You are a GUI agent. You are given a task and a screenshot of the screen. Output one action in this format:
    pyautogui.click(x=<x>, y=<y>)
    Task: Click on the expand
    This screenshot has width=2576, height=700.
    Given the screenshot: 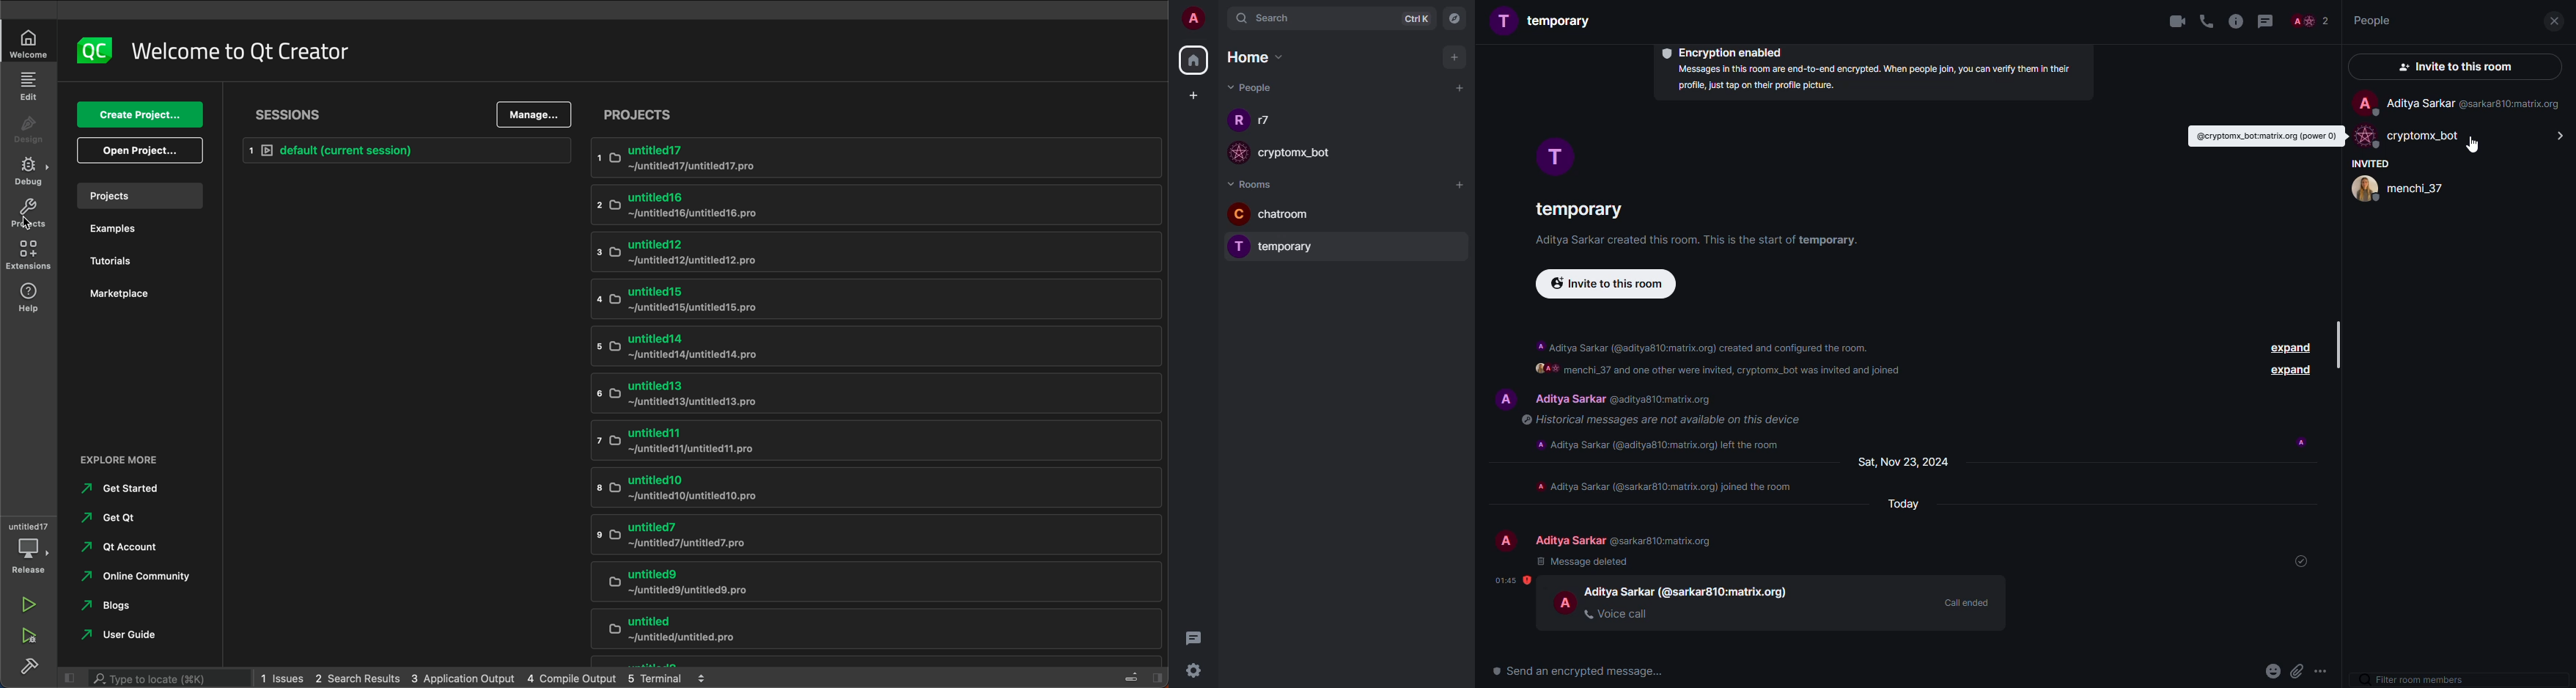 What is the action you would take?
    pyautogui.click(x=2292, y=371)
    